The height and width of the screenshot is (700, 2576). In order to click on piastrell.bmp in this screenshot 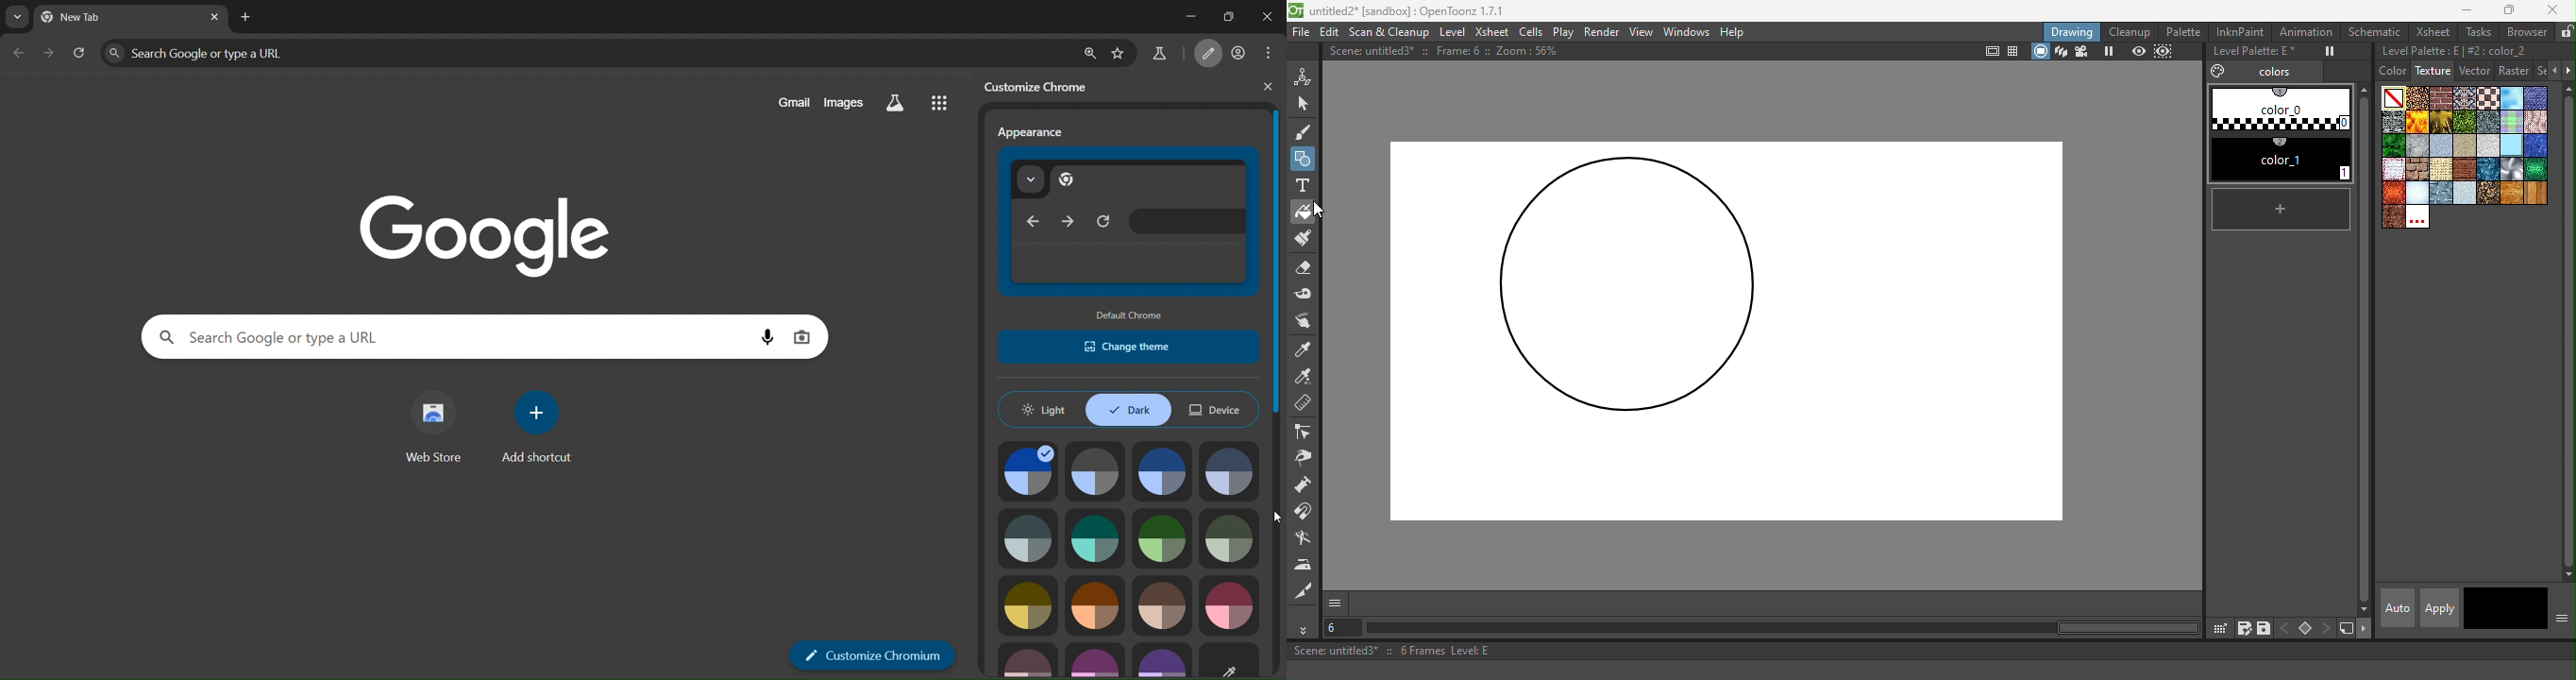, I will do `click(2512, 145)`.